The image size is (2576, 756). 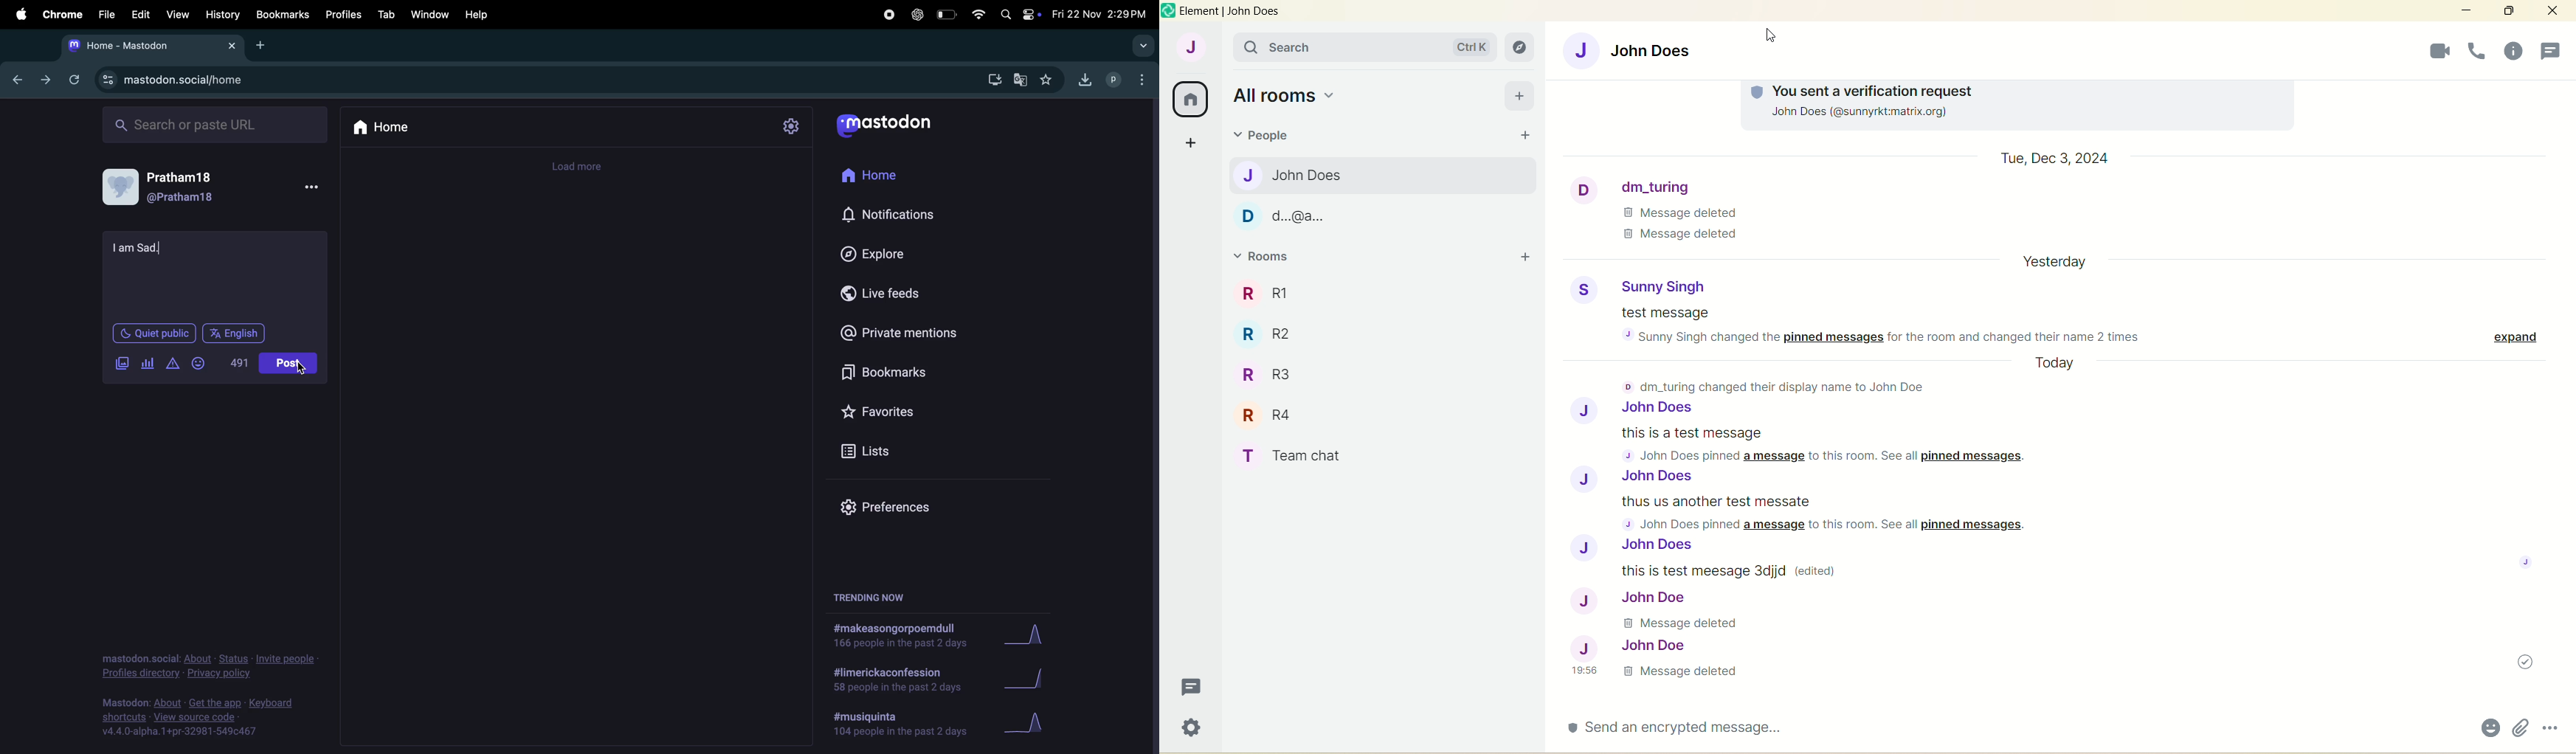 What do you see at coordinates (1168, 11) in the screenshot?
I see `logo` at bounding box center [1168, 11].